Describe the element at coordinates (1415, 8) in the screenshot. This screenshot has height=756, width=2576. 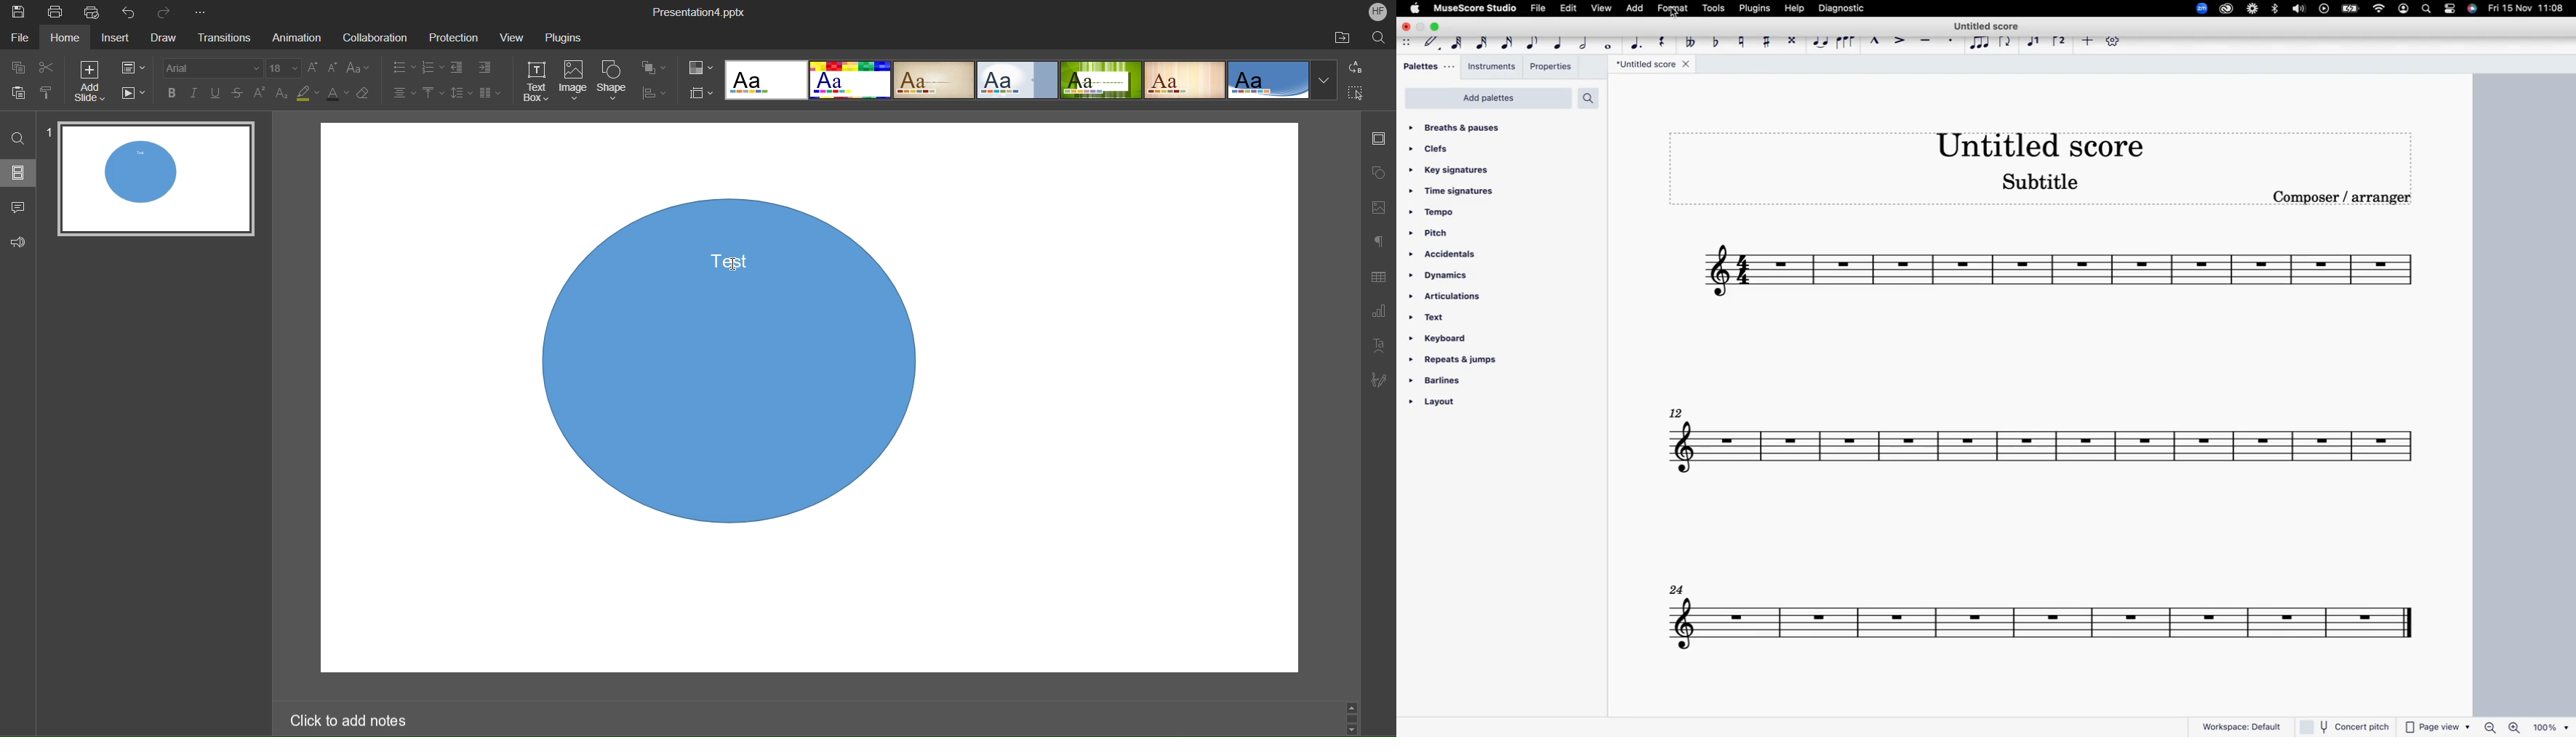
I see `apple` at that location.